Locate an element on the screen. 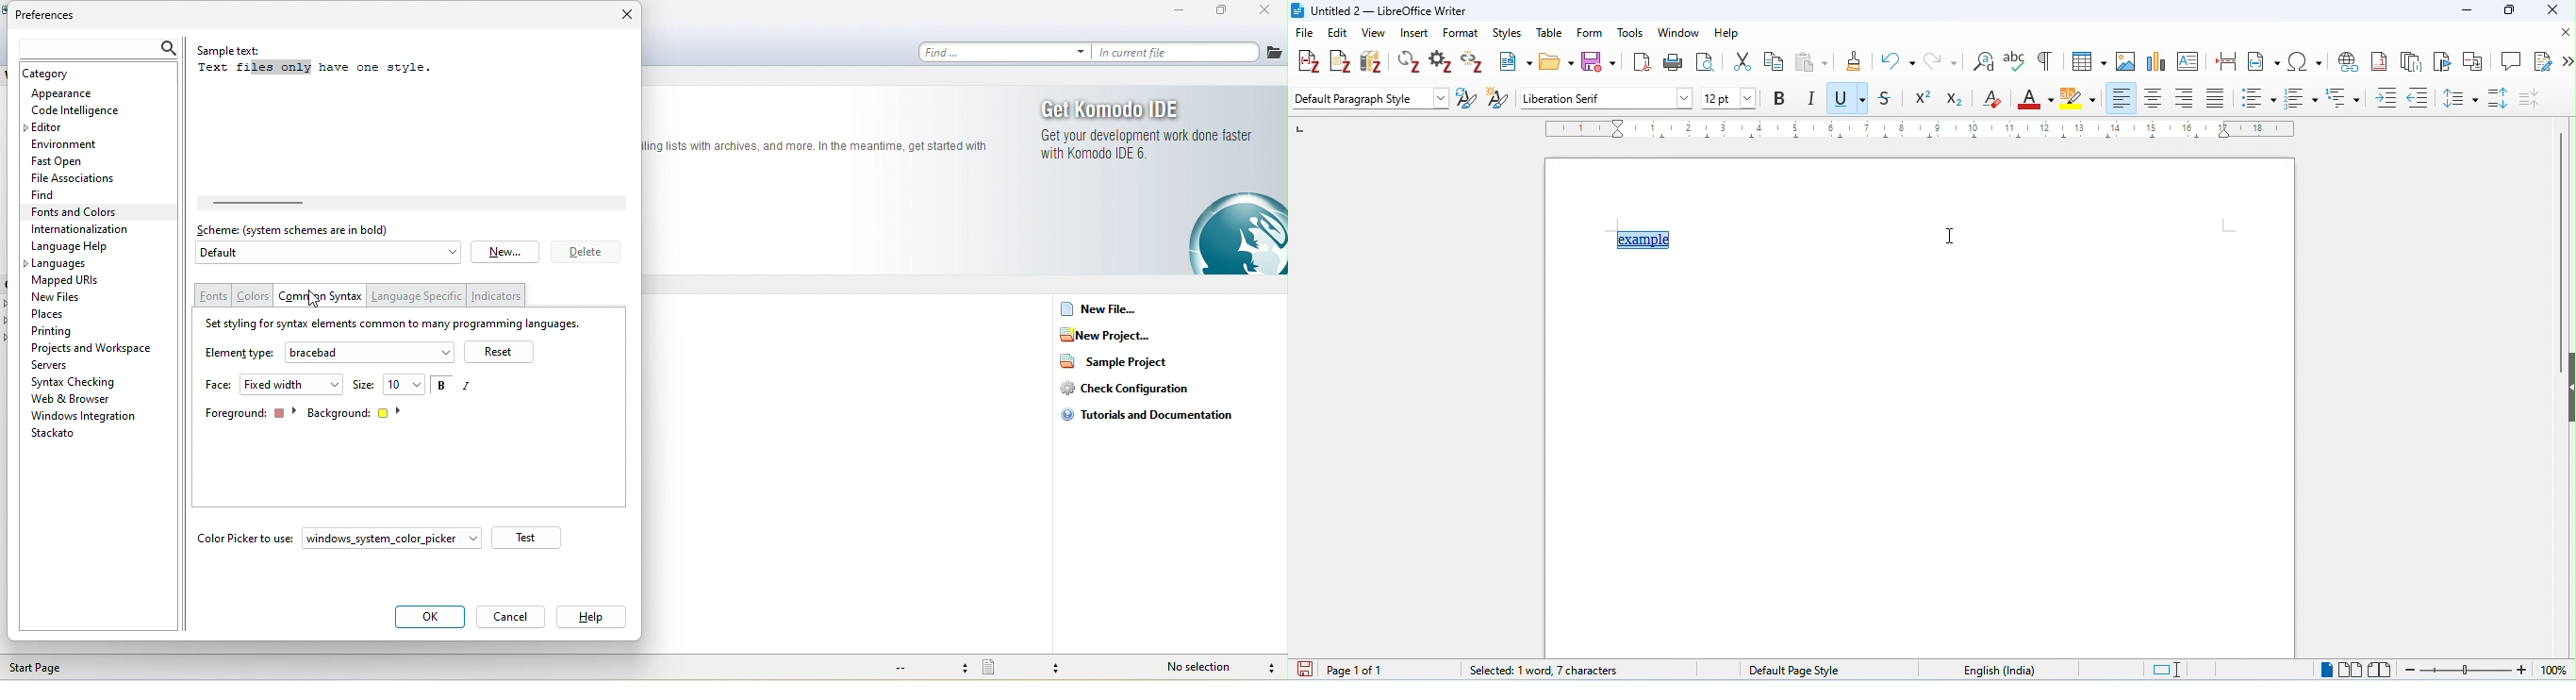 This screenshot has width=2576, height=700. refresh is located at coordinates (1410, 62).